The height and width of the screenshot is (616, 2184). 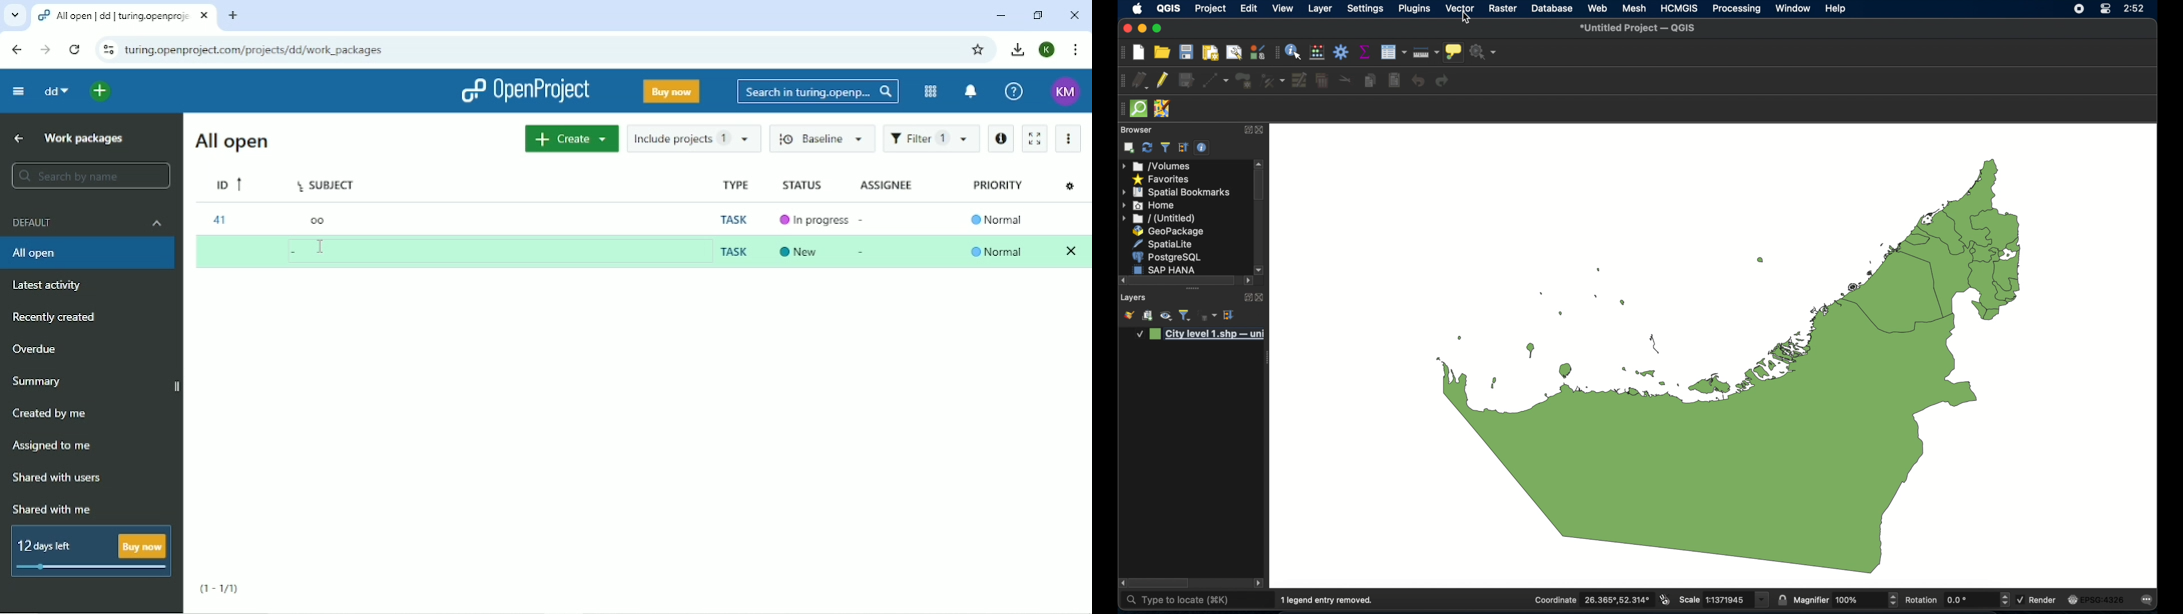 I want to click on Normal, so click(x=998, y=251).